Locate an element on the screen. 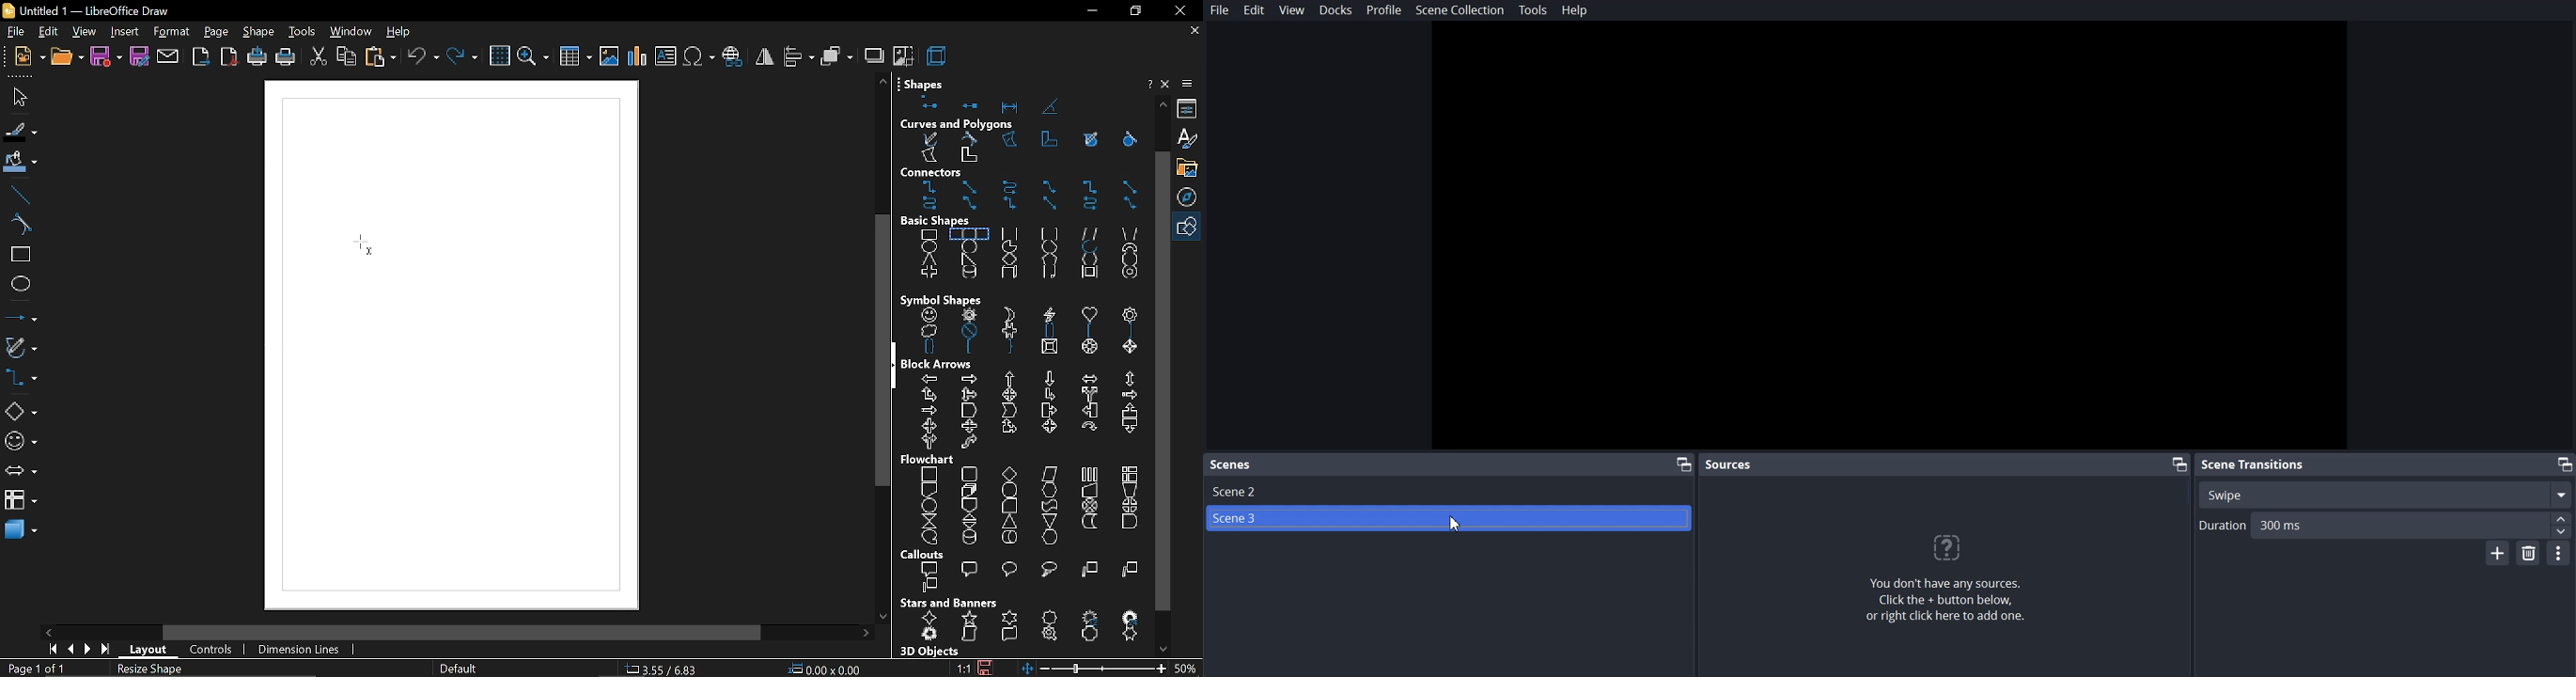 This screenshot has height=700, width=2576. View is located at coordinates (1292, 11).